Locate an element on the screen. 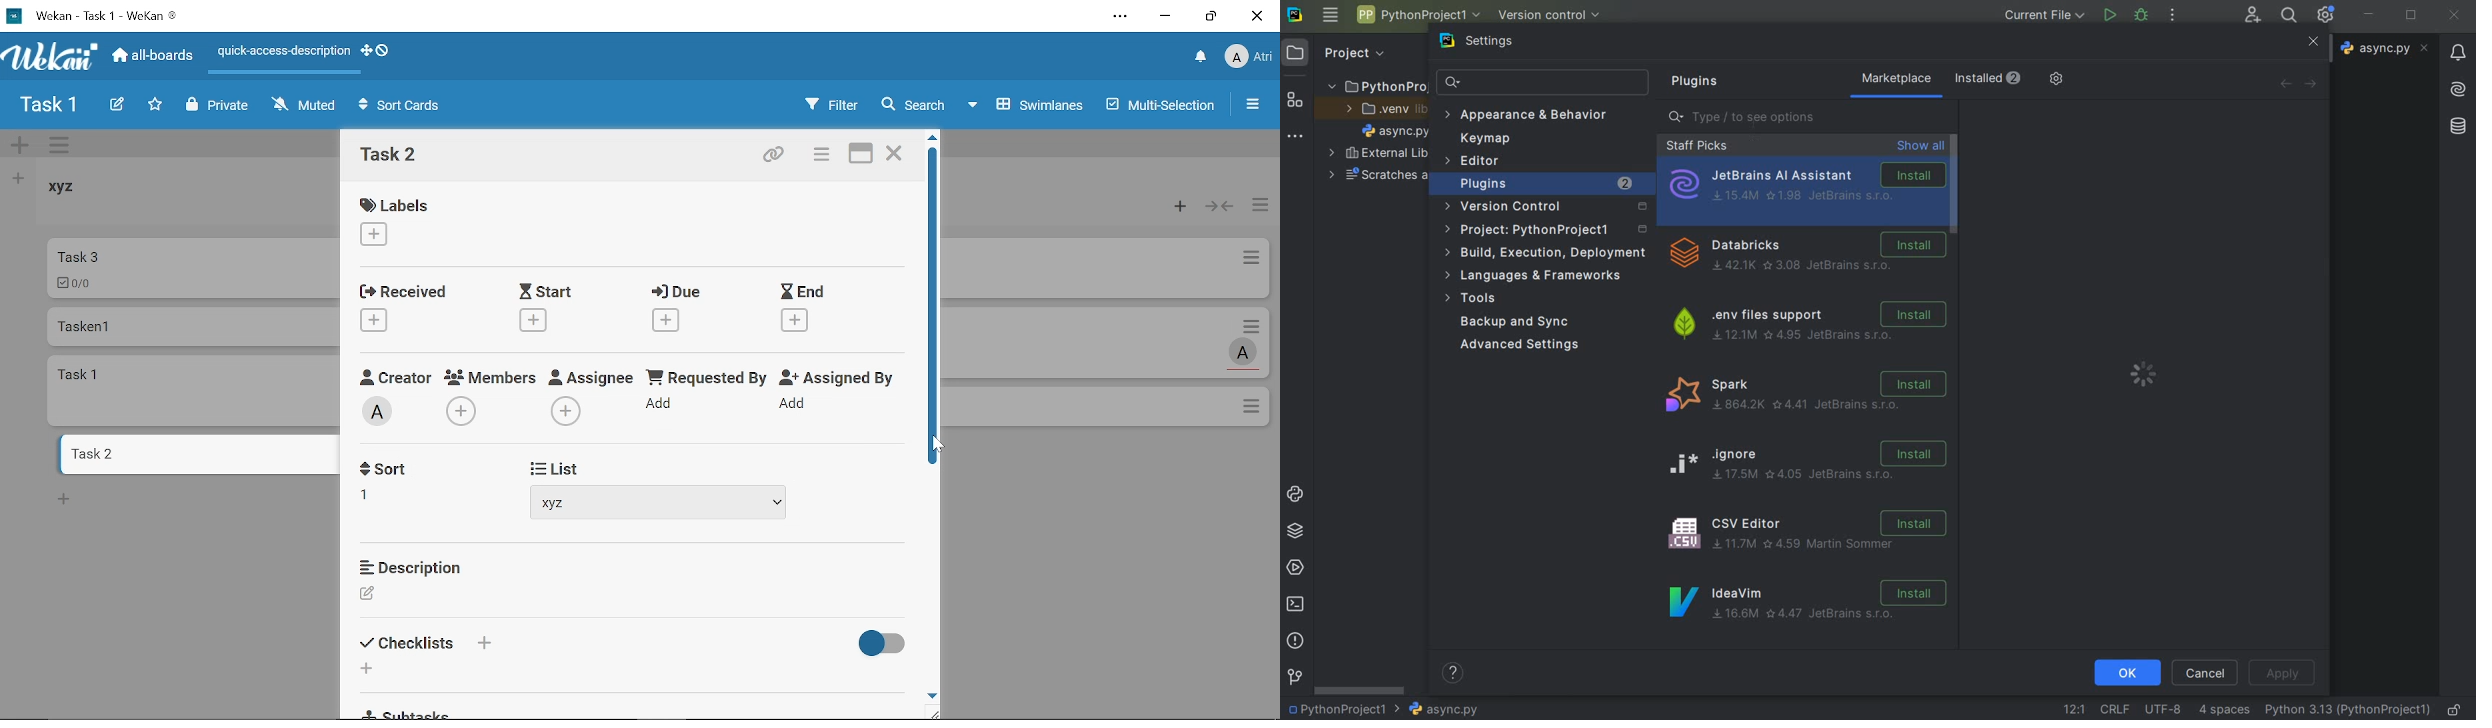 The height and width of the screenshot is (728, 2492). code with me is located at coordinates (2254, 16).